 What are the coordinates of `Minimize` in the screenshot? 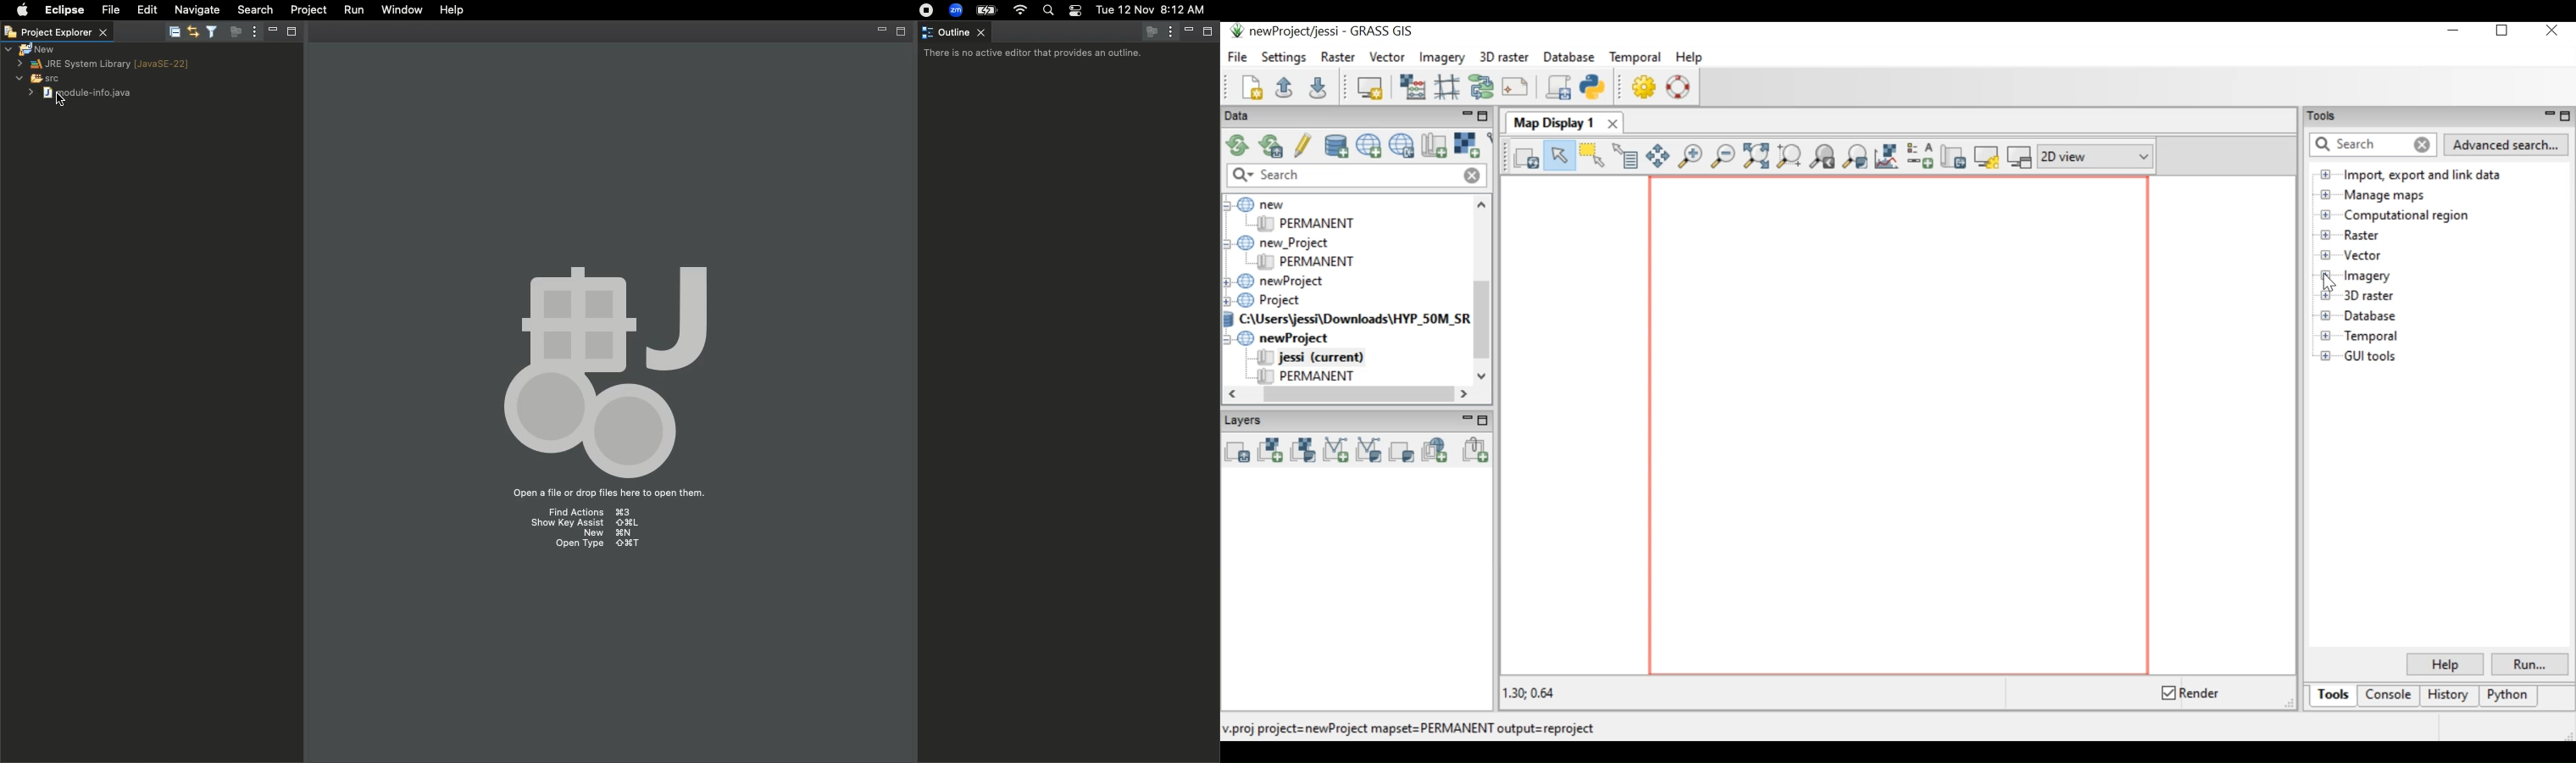 It's located at (269, 31).